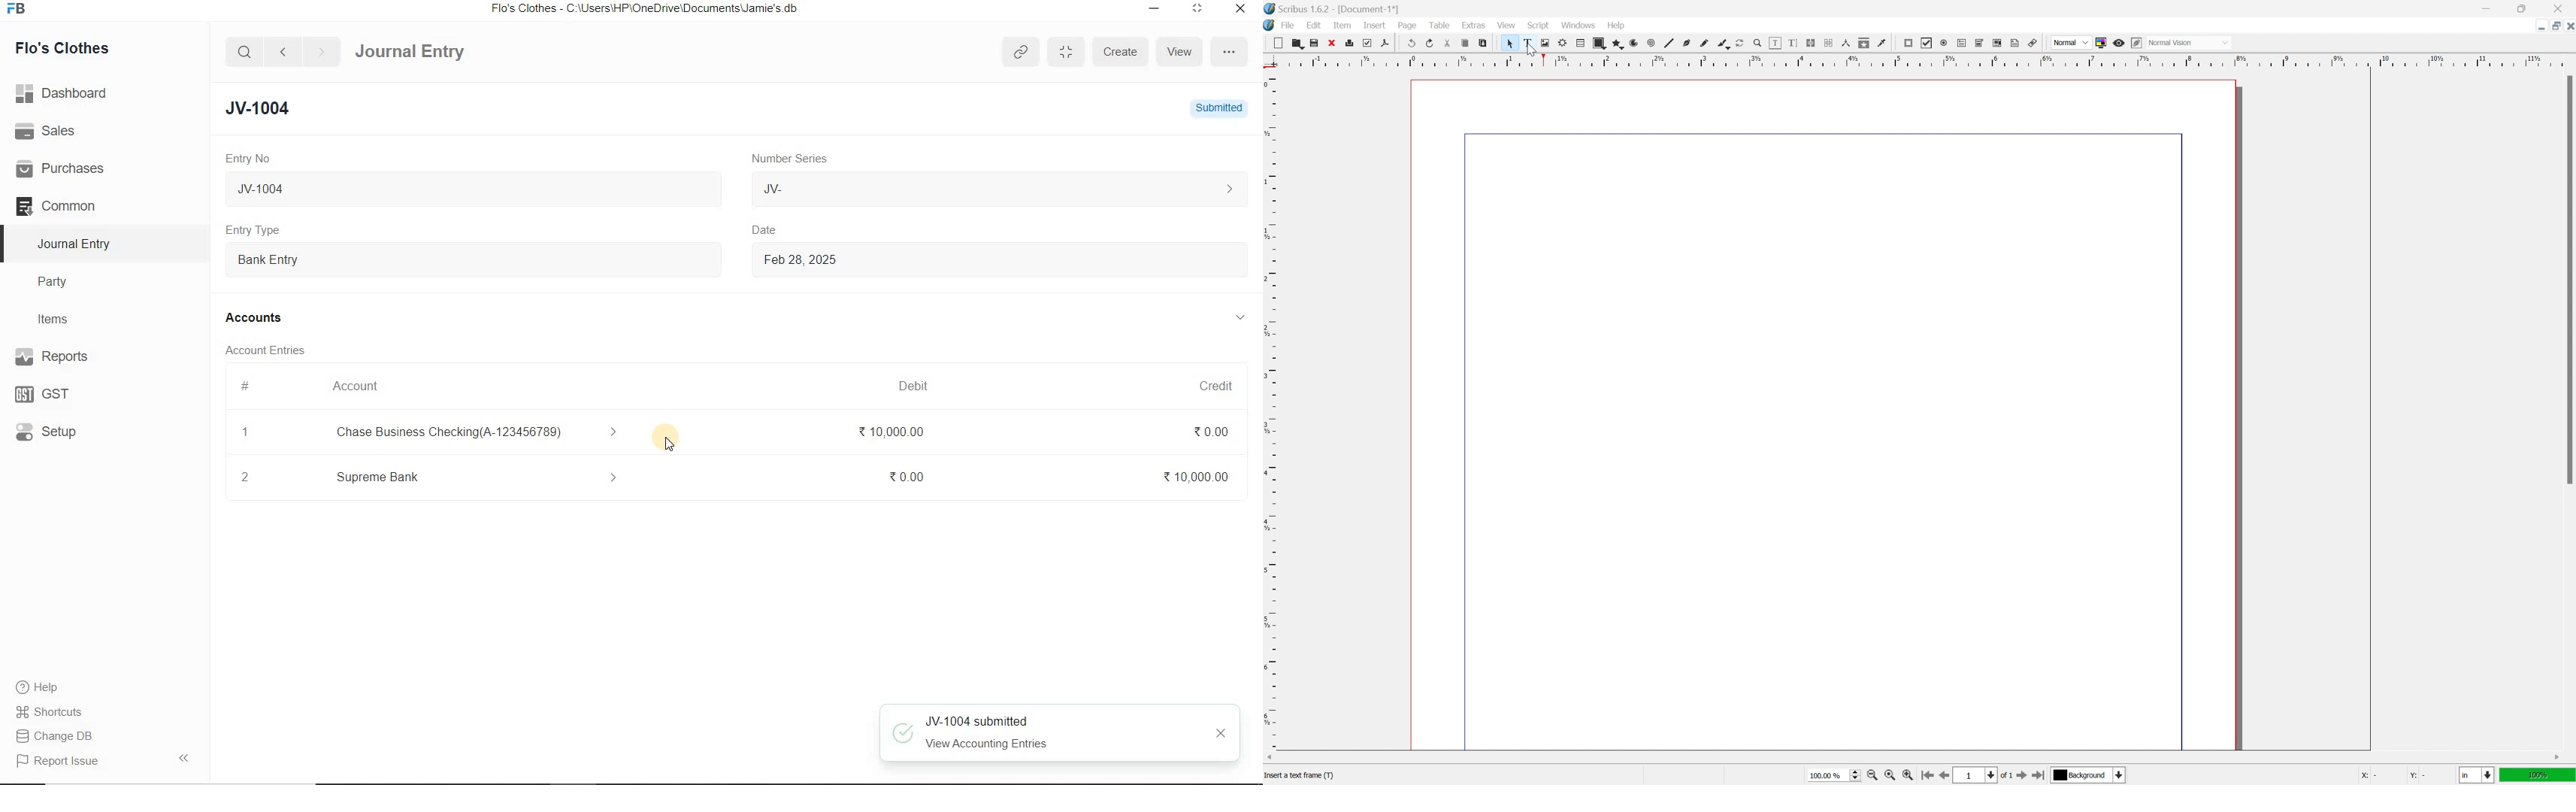  What do you see at coordinates (256, 317) in the screenshot?
I see `Accounts` at bounding box center [256, 317].